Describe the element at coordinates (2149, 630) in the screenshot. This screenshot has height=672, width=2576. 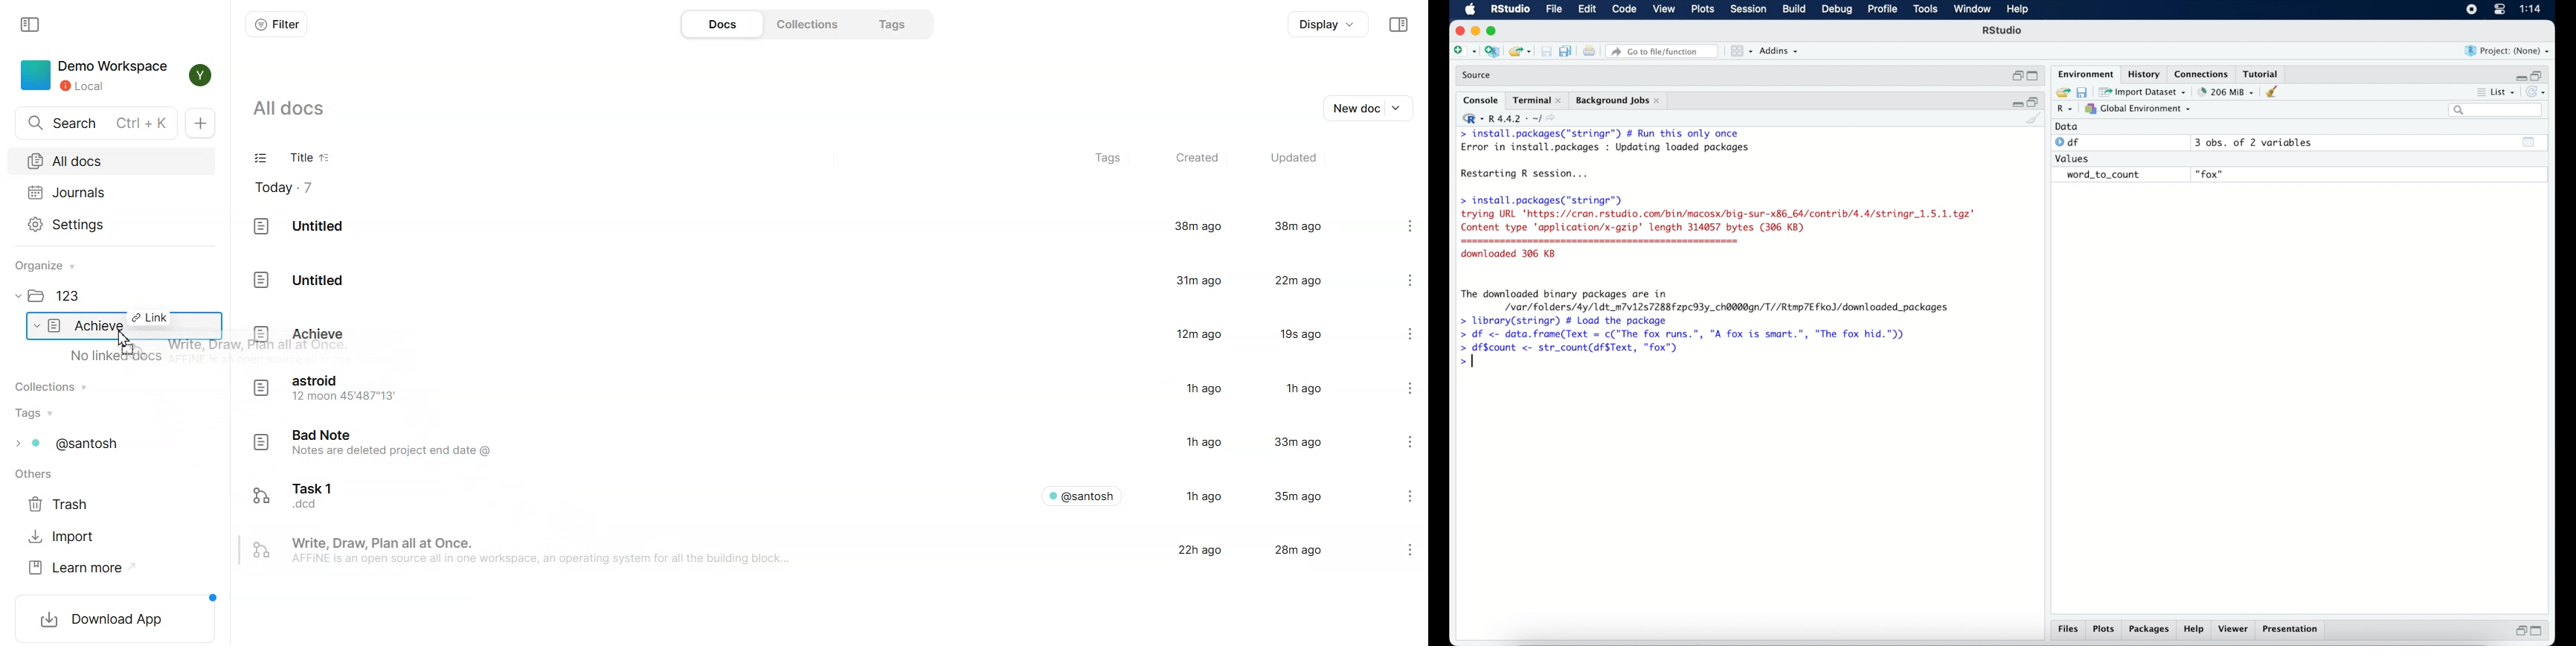
I see `packages` at that location.